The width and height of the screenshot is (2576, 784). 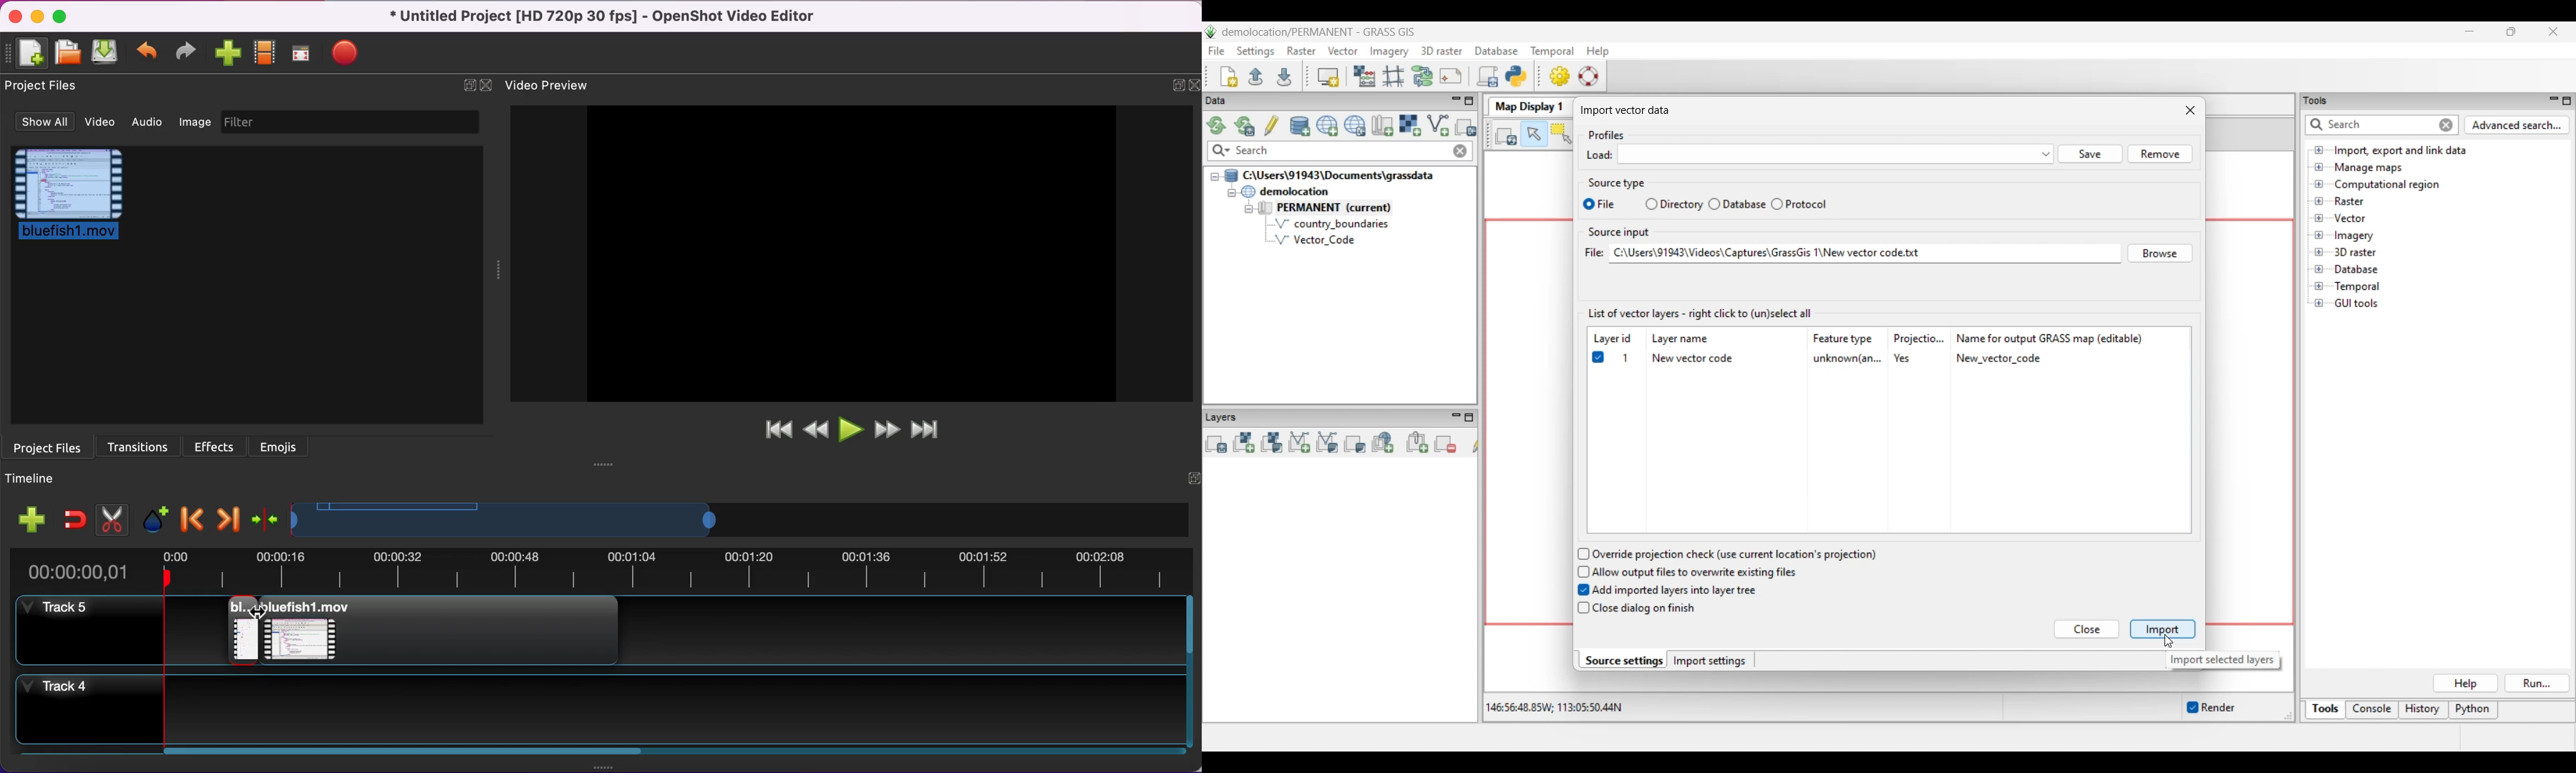 What do you see at coordinates (40, 122) in the screenshot?
I see `show all` at bounding box center [40, 122].